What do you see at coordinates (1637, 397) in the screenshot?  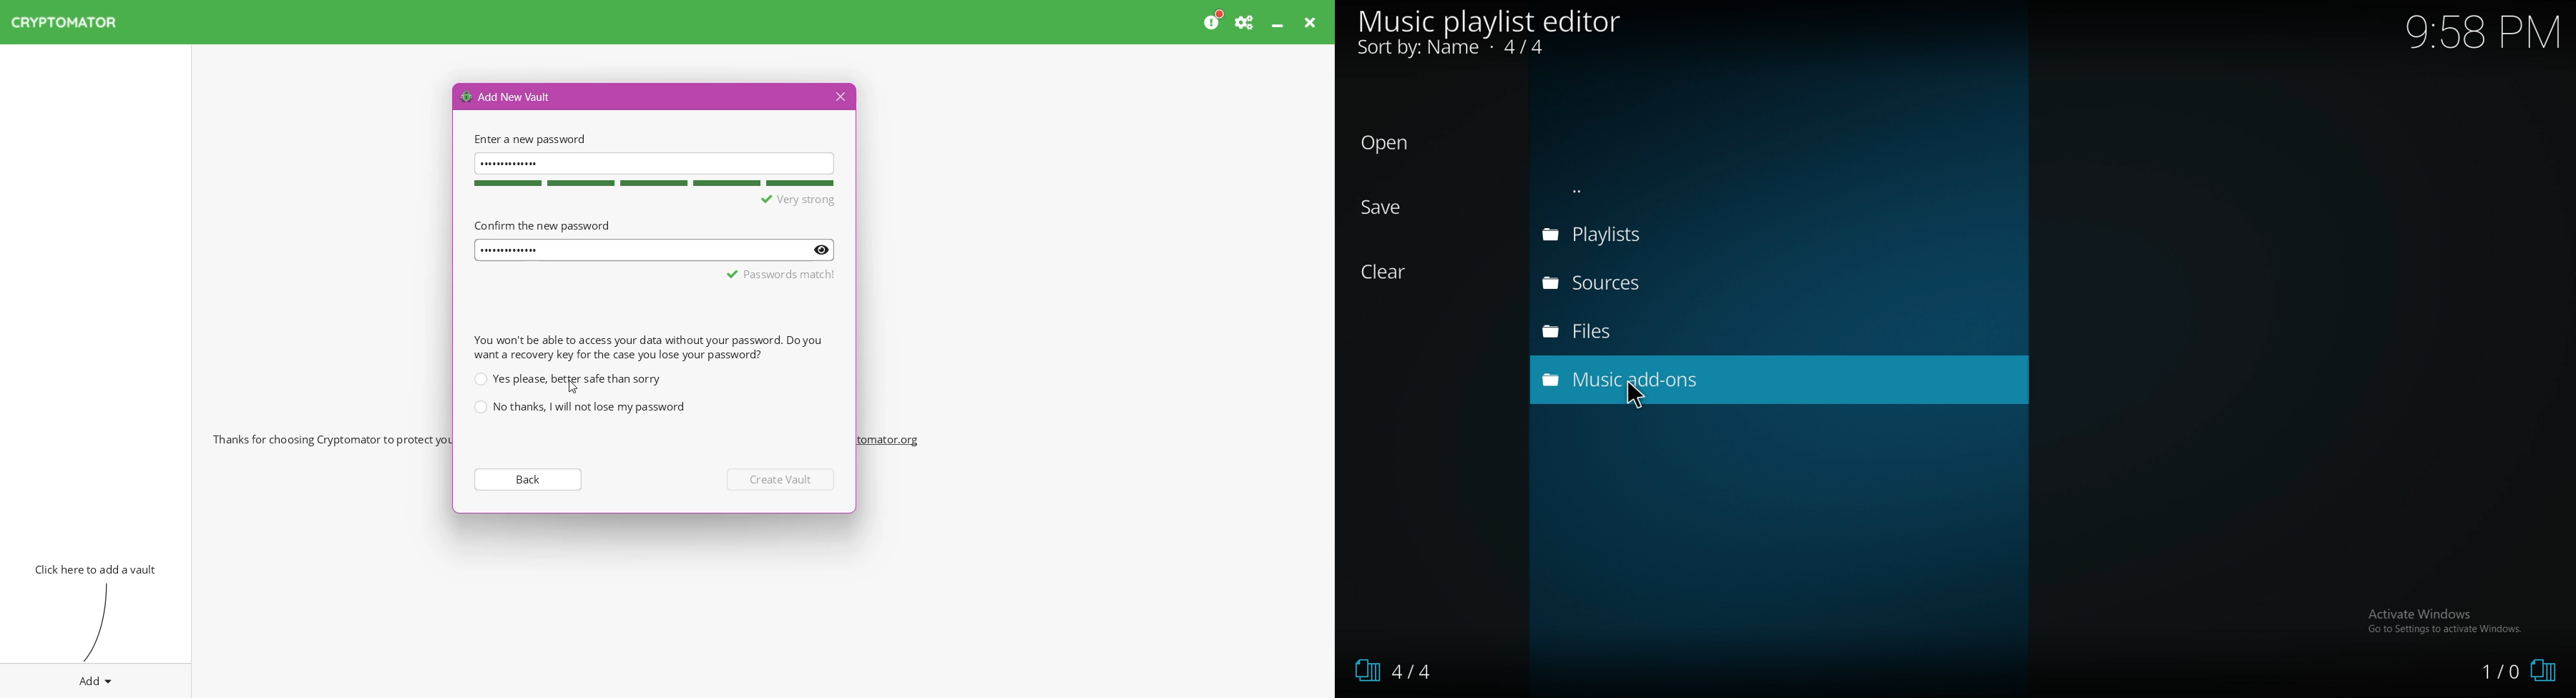 I see `` at bounding box center [1637, 397].